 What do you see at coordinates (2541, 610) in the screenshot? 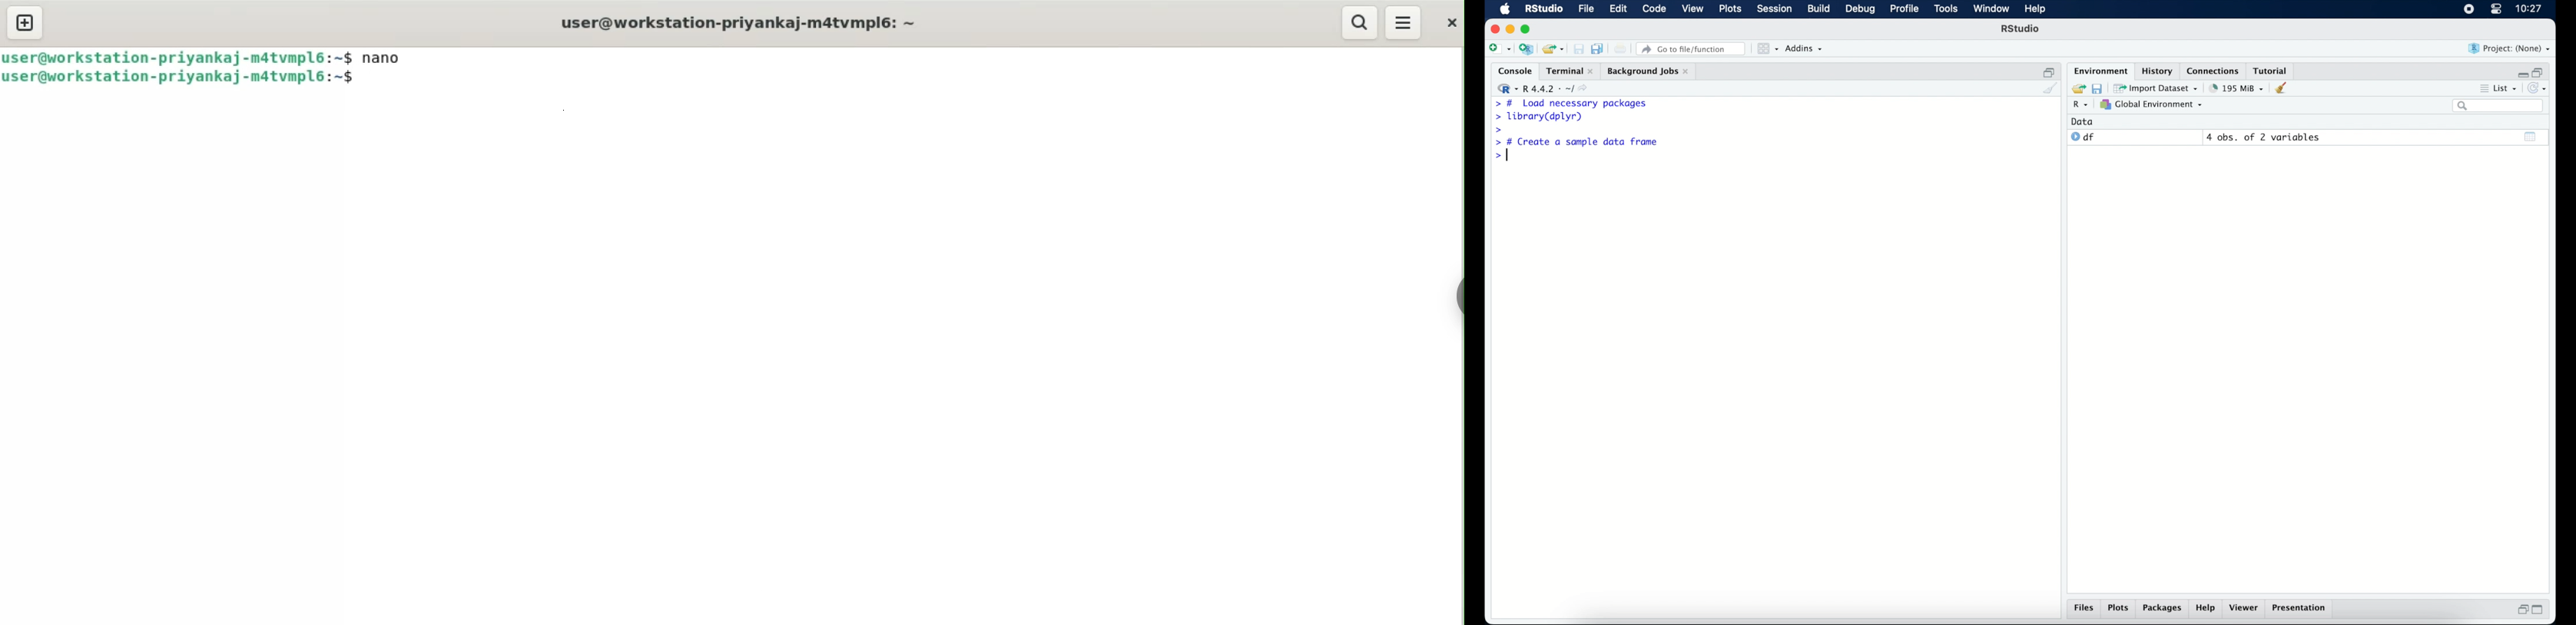
I see `maximize` at bounding box center [2541, 610].